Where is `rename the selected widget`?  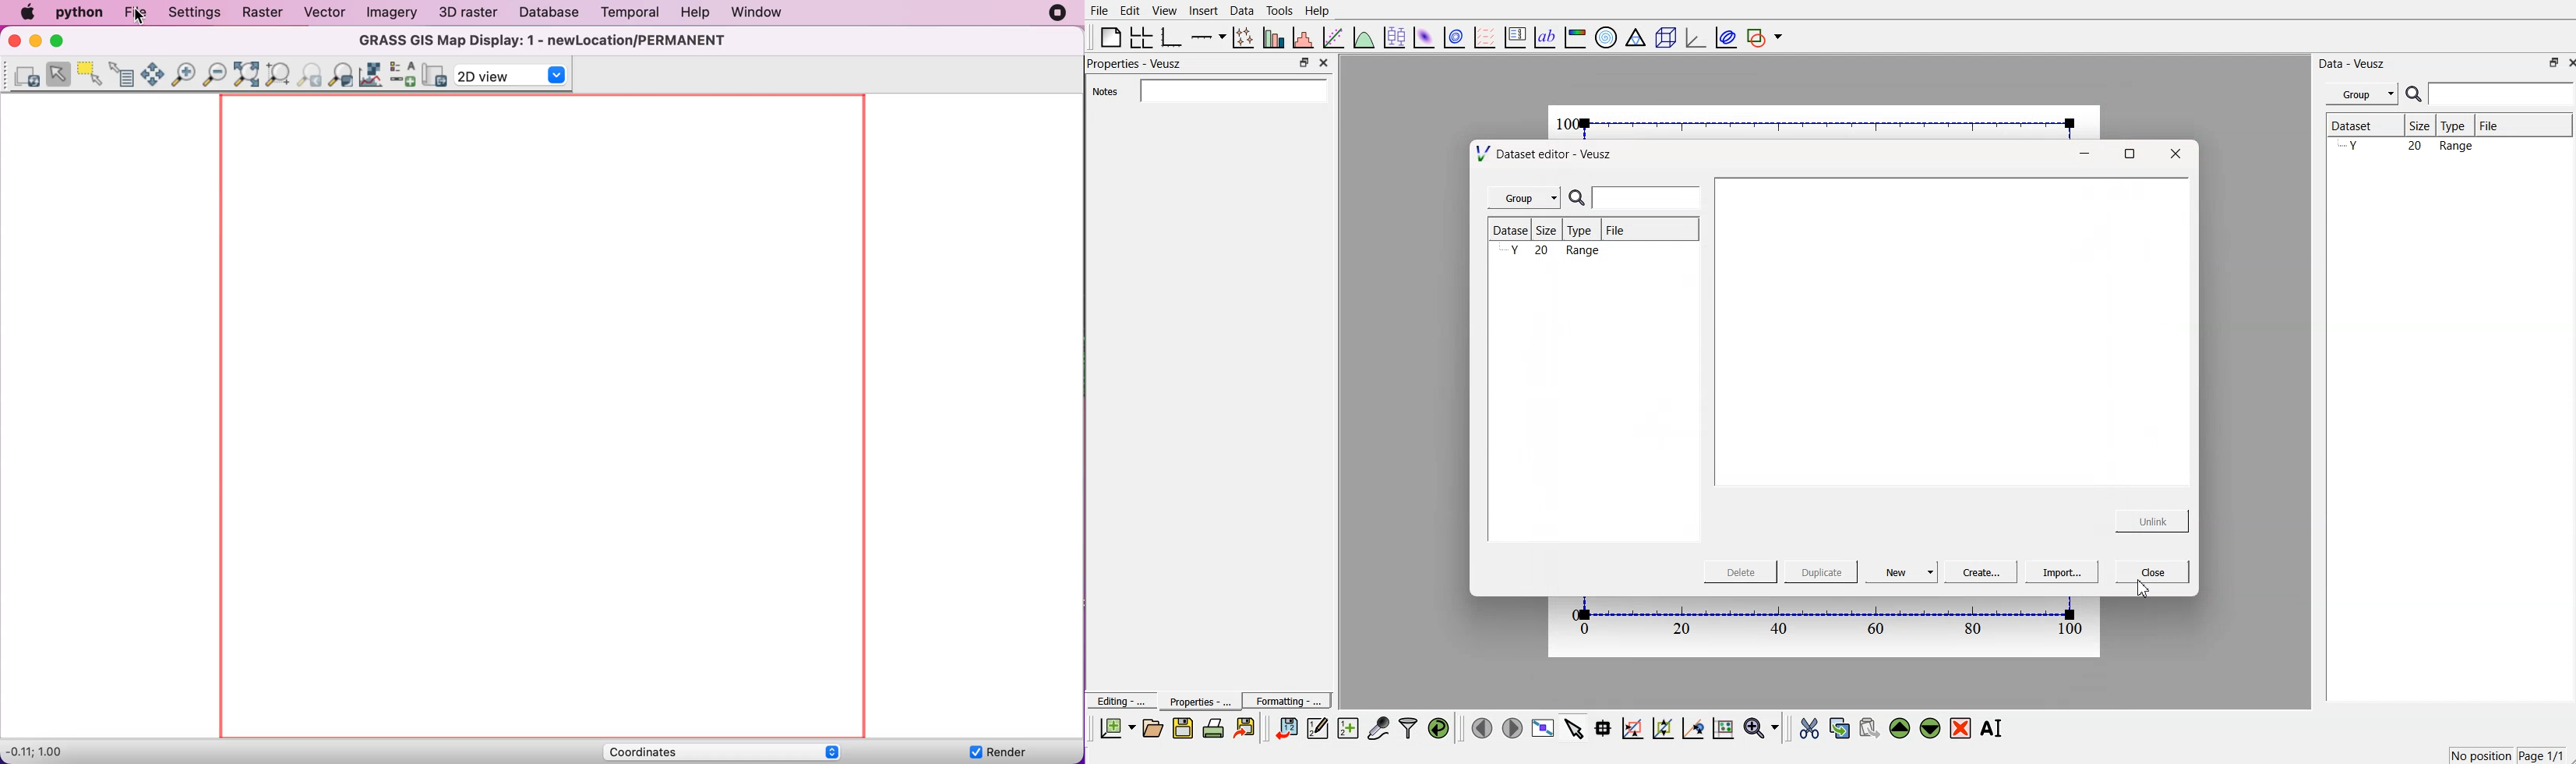 rename the selected widget is located at coordinates (1992, 728).